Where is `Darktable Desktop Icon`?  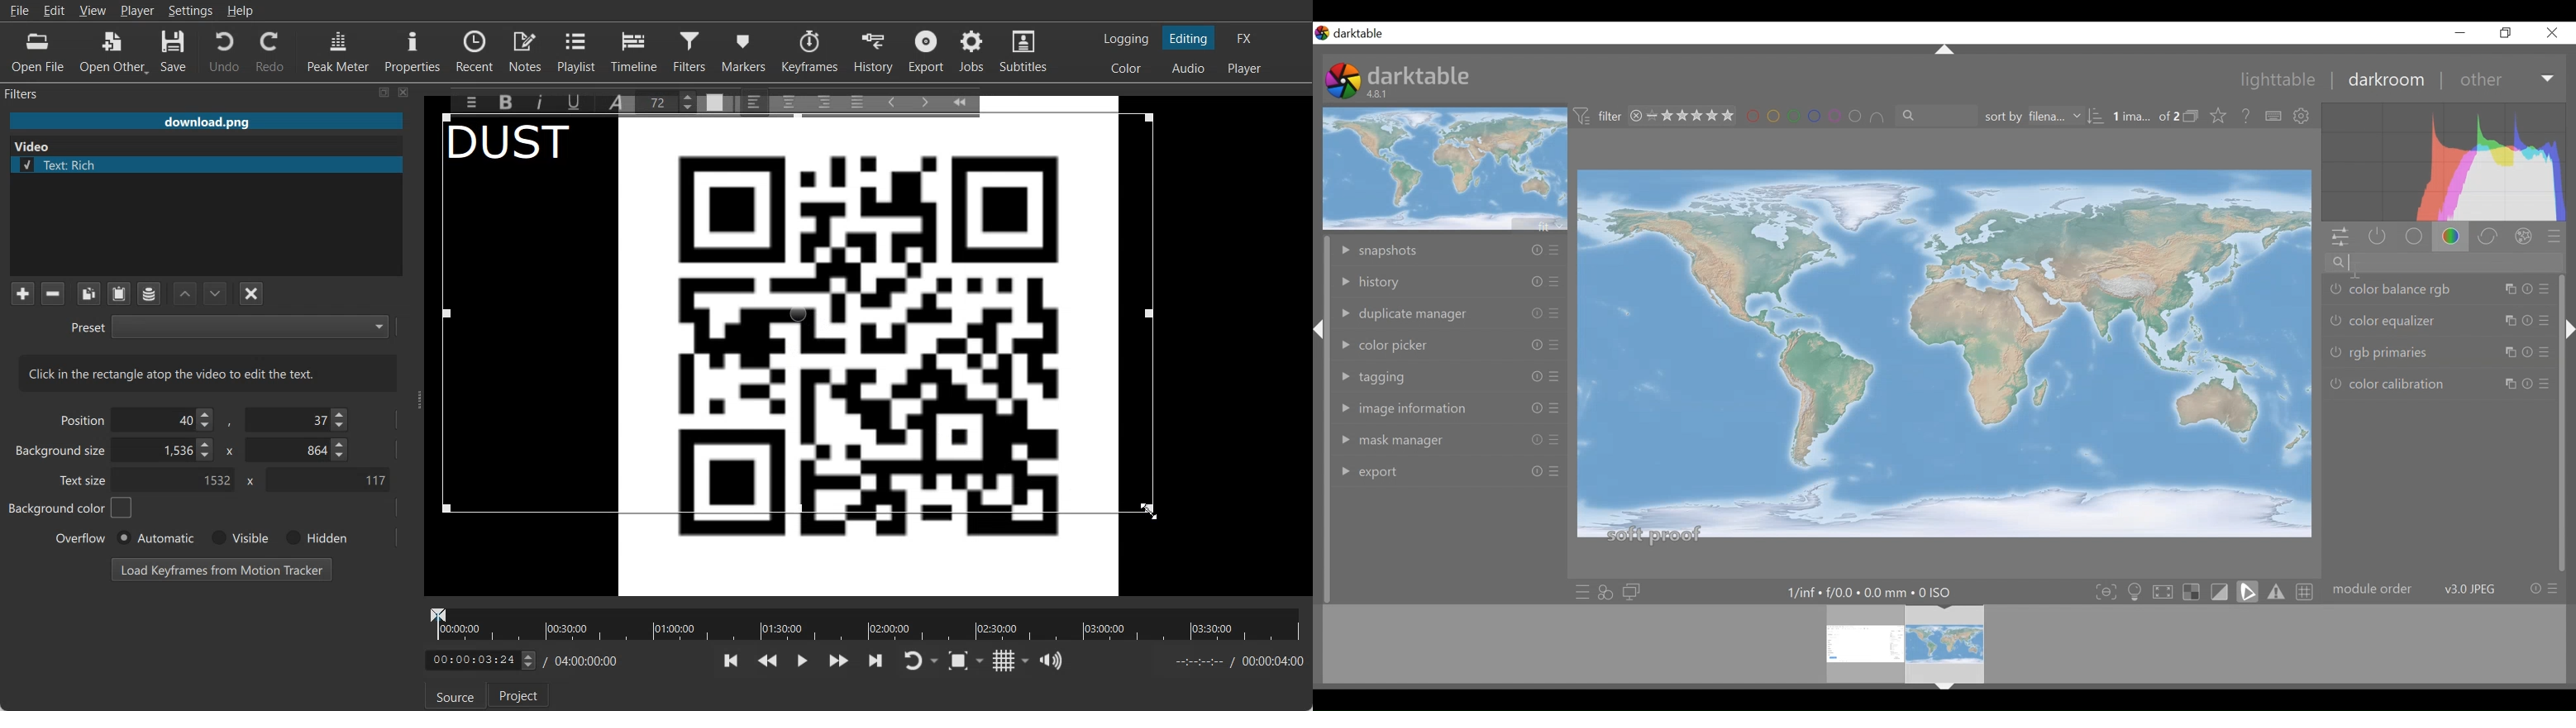 Darktable Desktop Icon is located at coordinates (1344, 82).